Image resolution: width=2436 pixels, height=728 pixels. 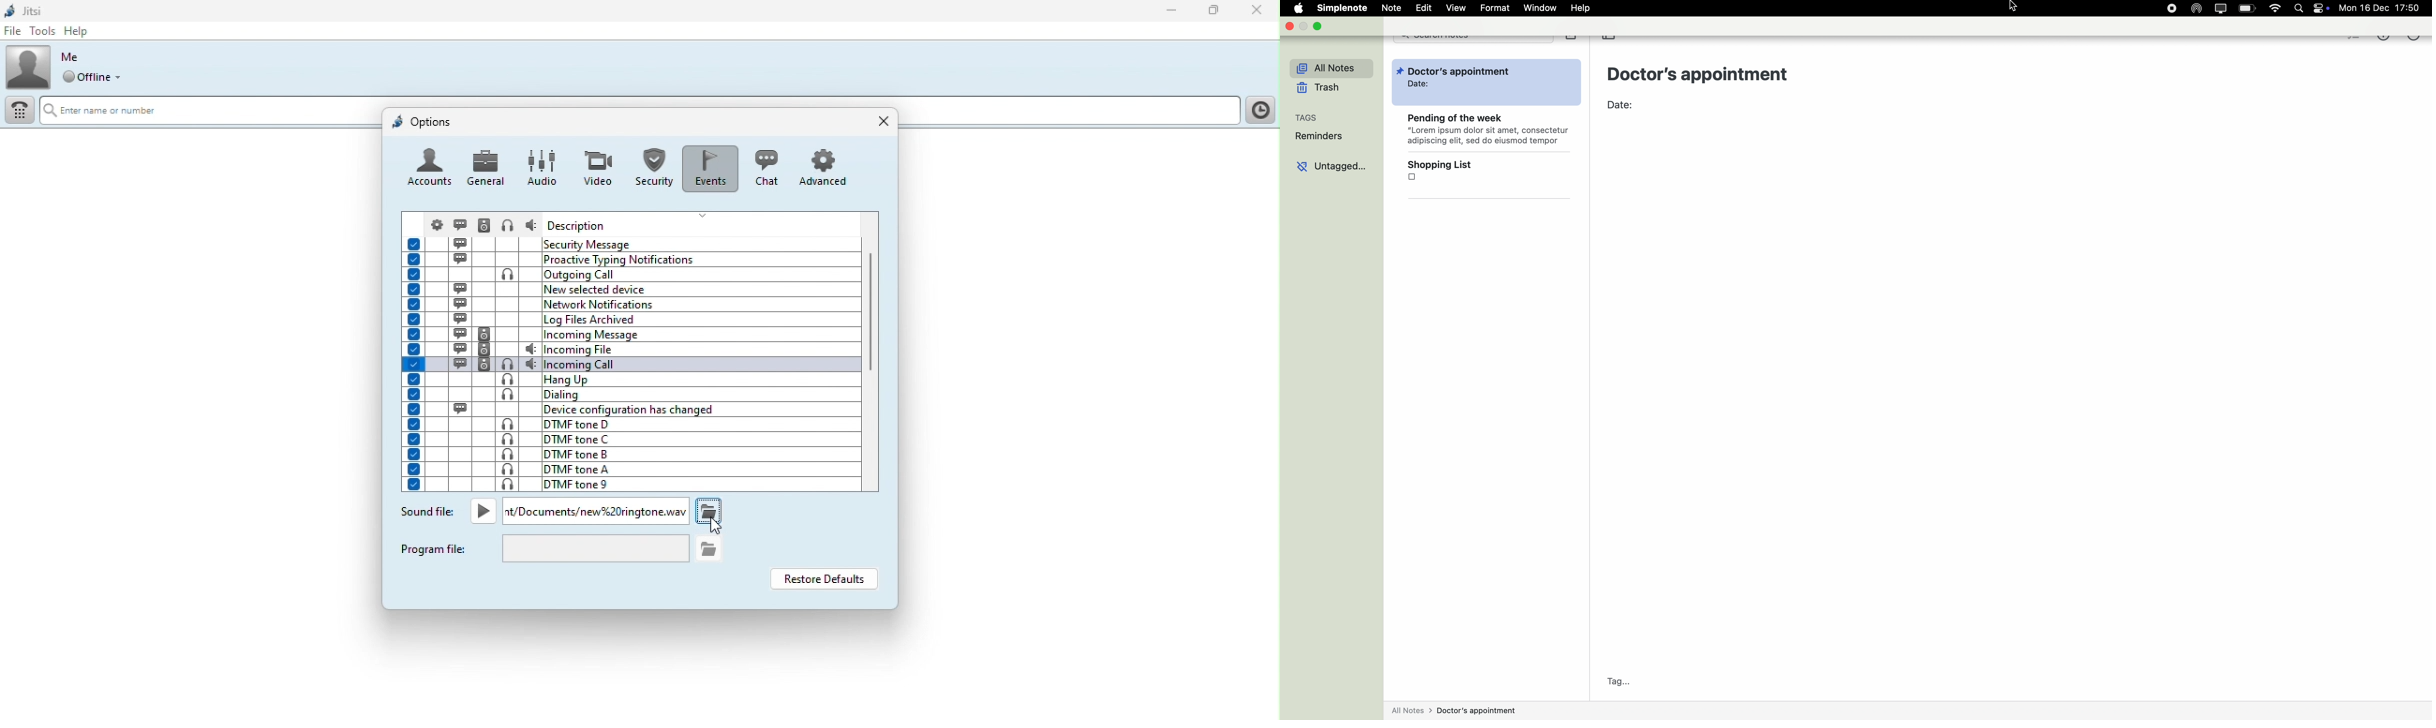 What do you see at coordinates (2015, 7) in the screenshot?
I see `cursor` at bounding box center [2015, 7].